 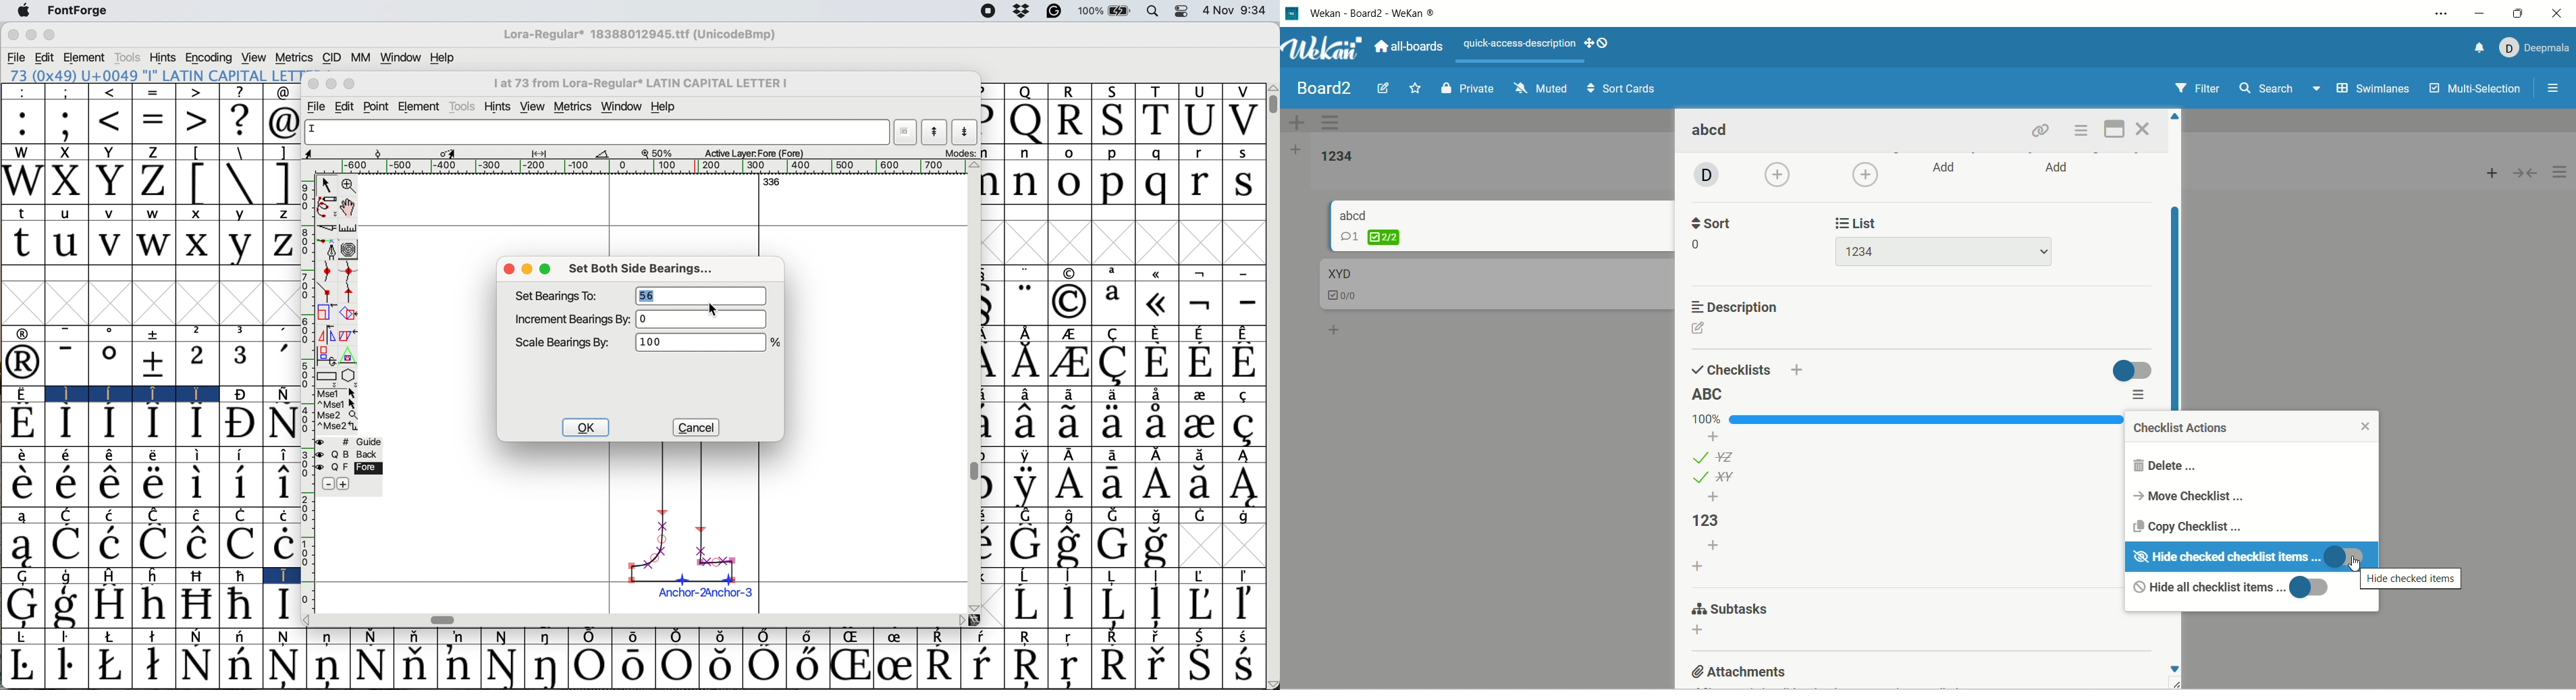 I want to click on Symbol, so click(x=23, y=363).